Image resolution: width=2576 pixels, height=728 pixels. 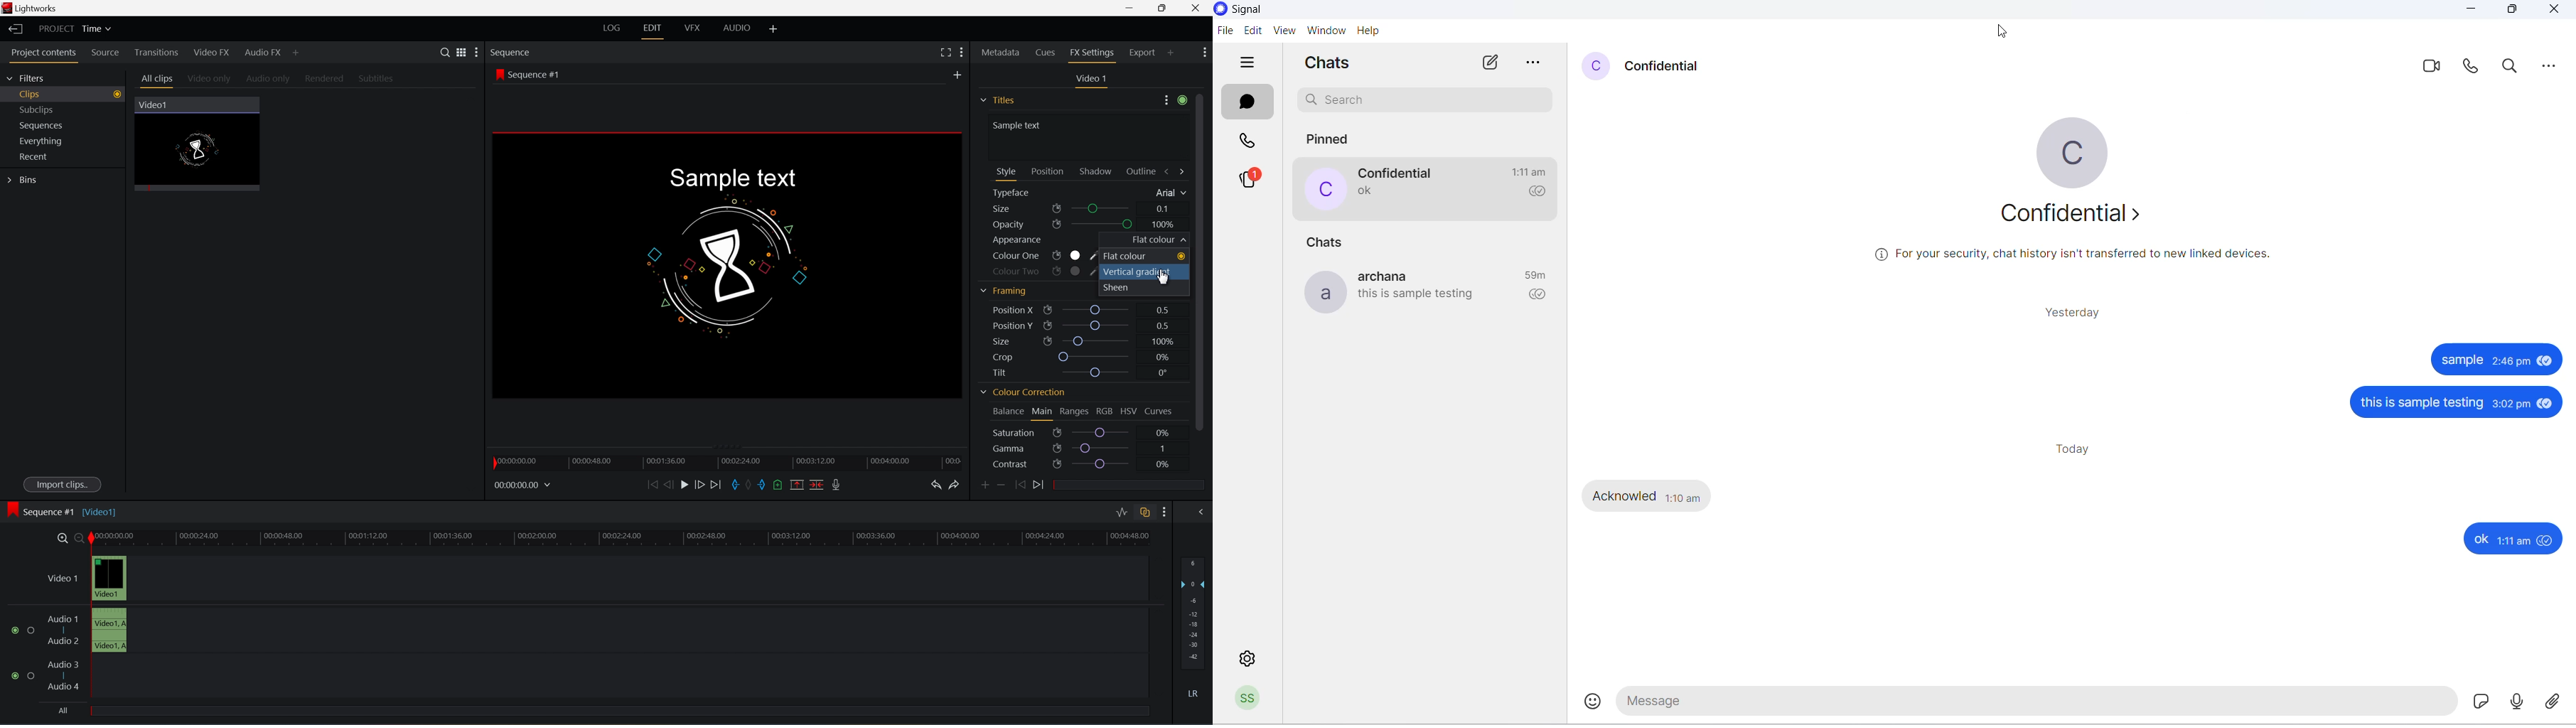 What do you see at coordinates (1137, 272) in the screenshot?
I see `vertical gradient` at bounding box center [1137, 272].